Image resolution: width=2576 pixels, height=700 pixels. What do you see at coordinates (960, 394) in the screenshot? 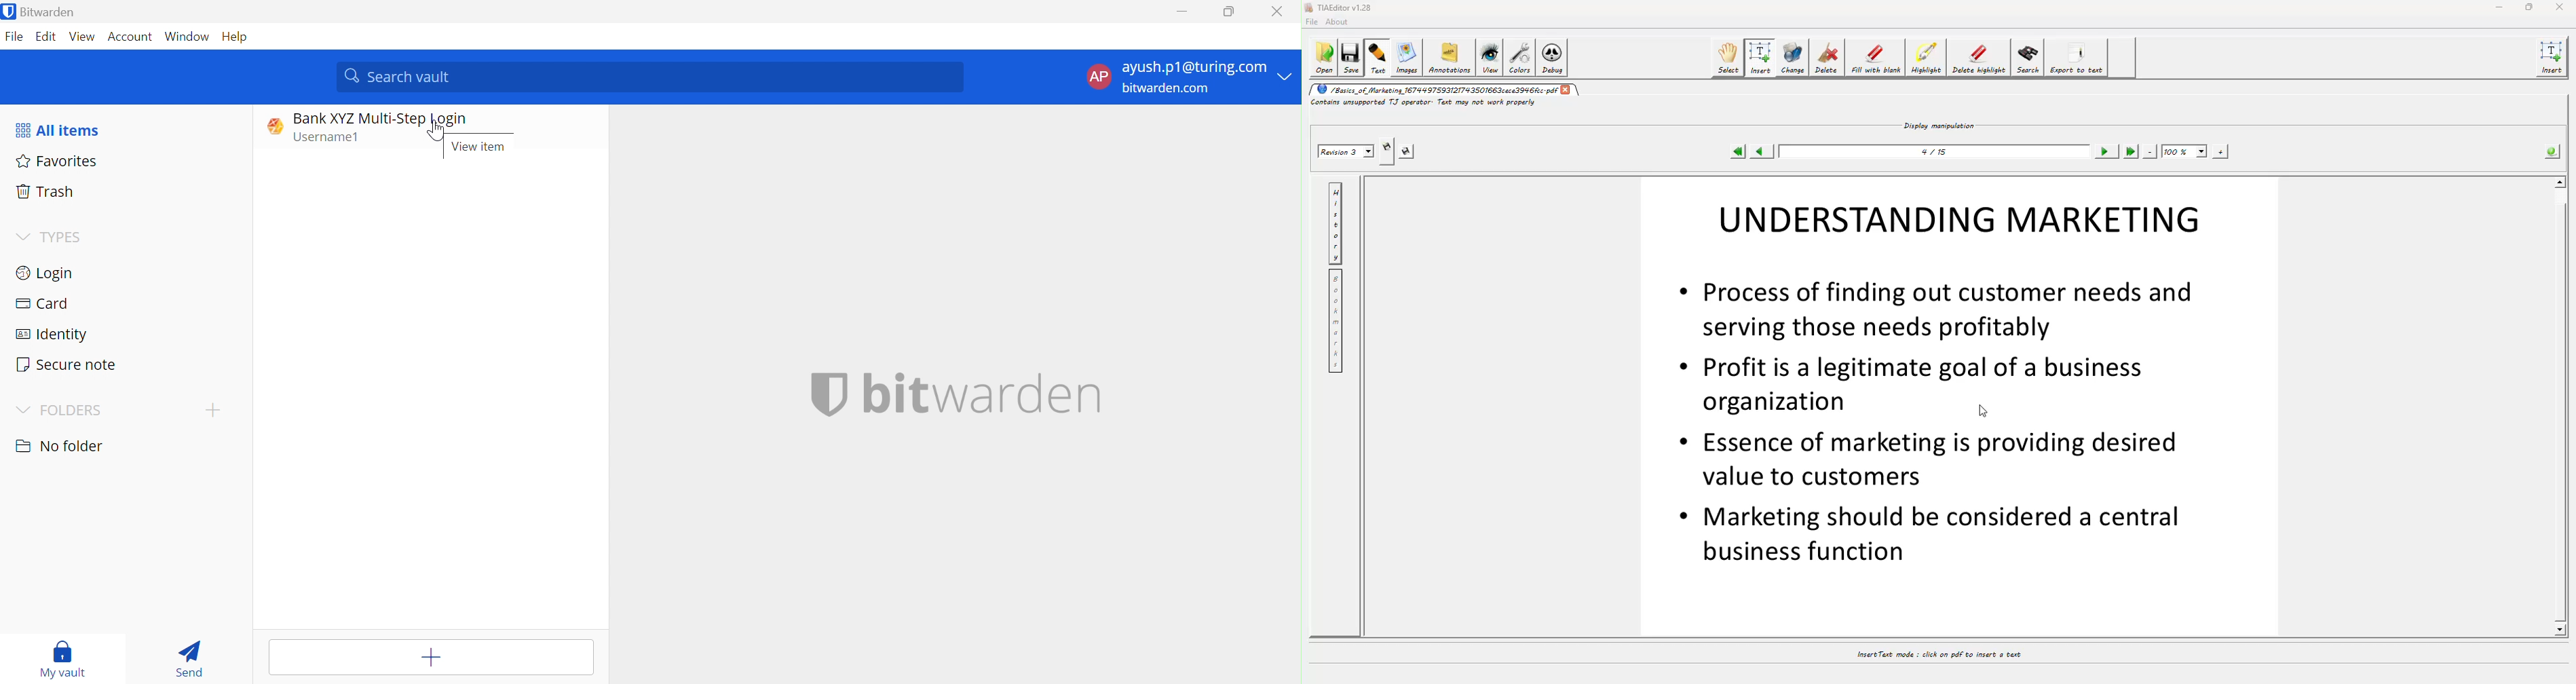
I see `bitwarden` at bounding box center [960, 394].